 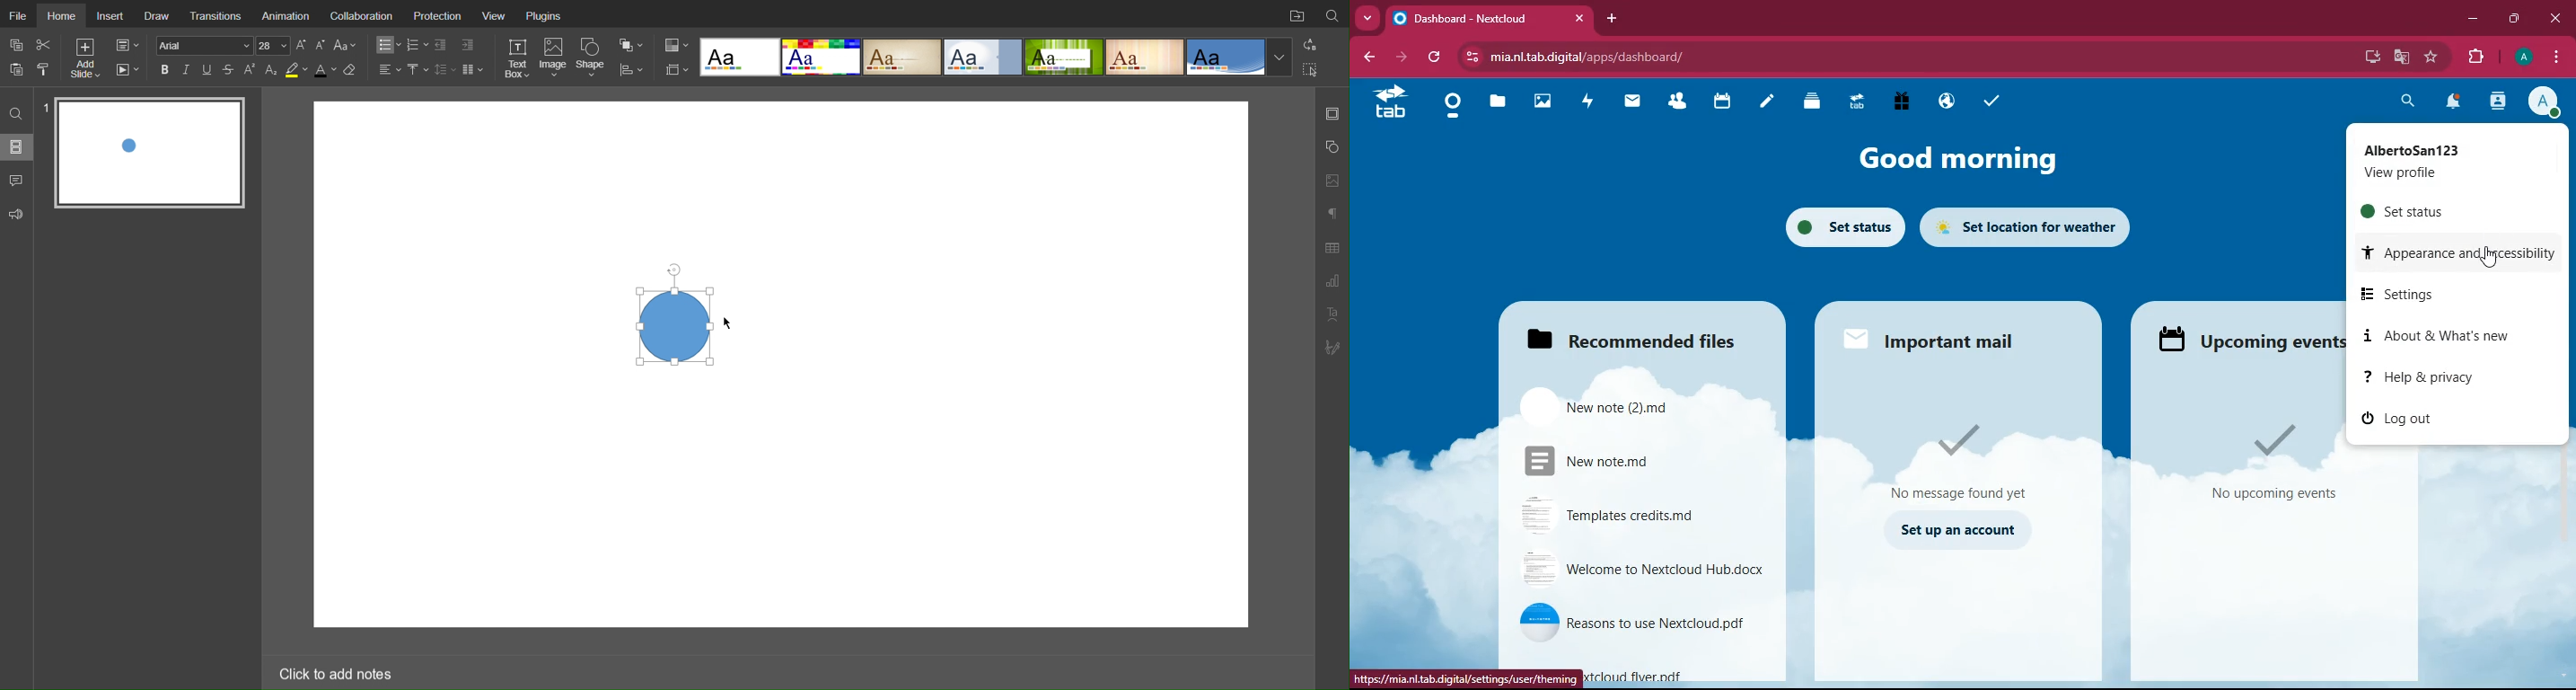 I want to click on profile, so click(x=2525, y=57).